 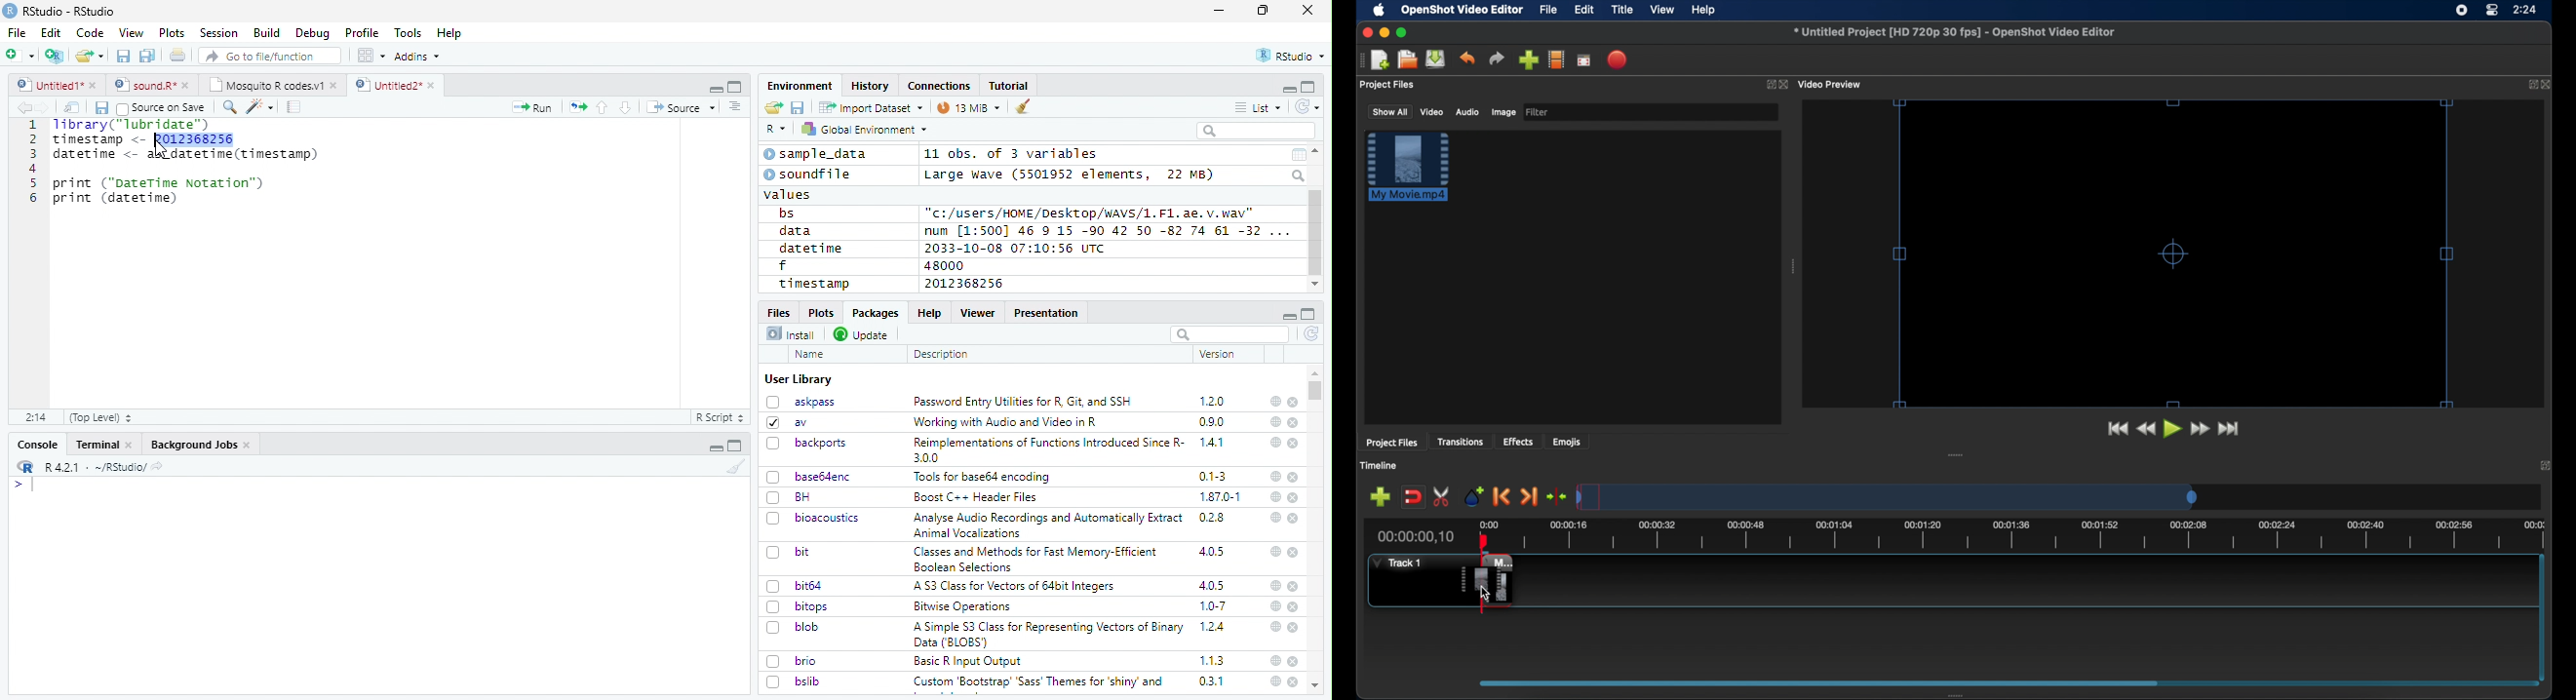 I want to click on Save, so click(x=799, y=108).